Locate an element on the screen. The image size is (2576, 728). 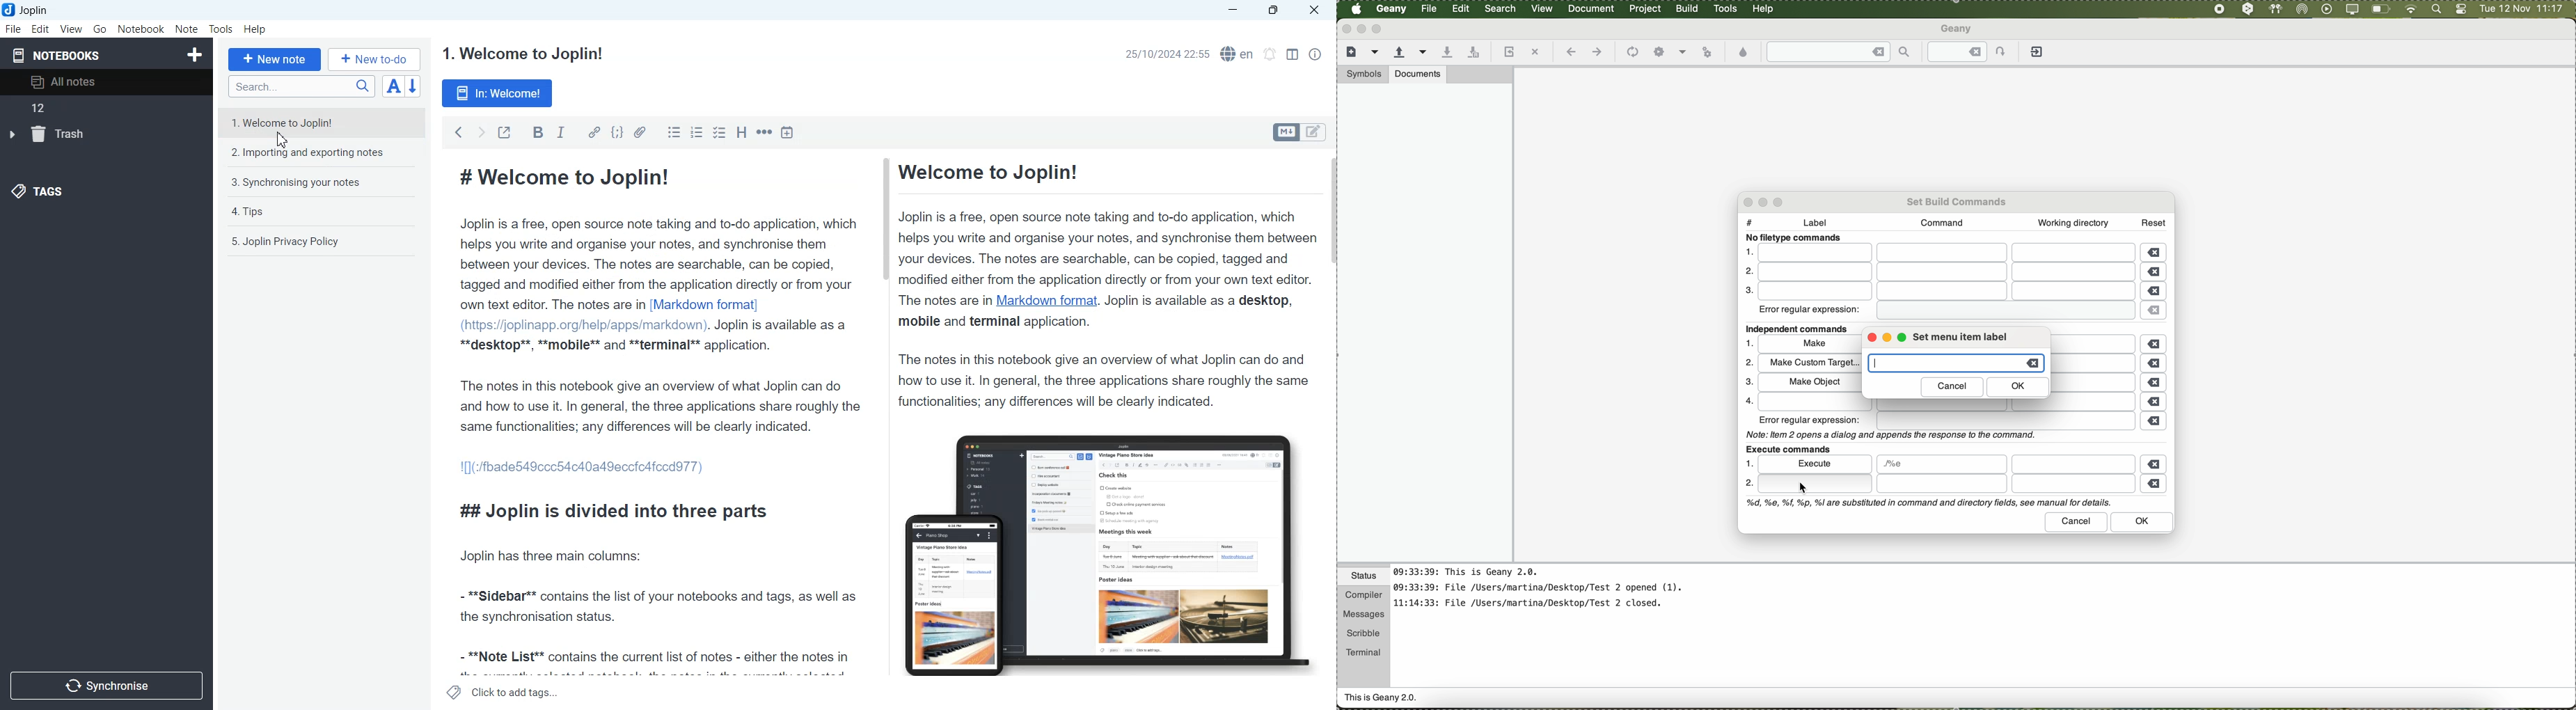
Horizontal rule is located at coordinates (764, 132).